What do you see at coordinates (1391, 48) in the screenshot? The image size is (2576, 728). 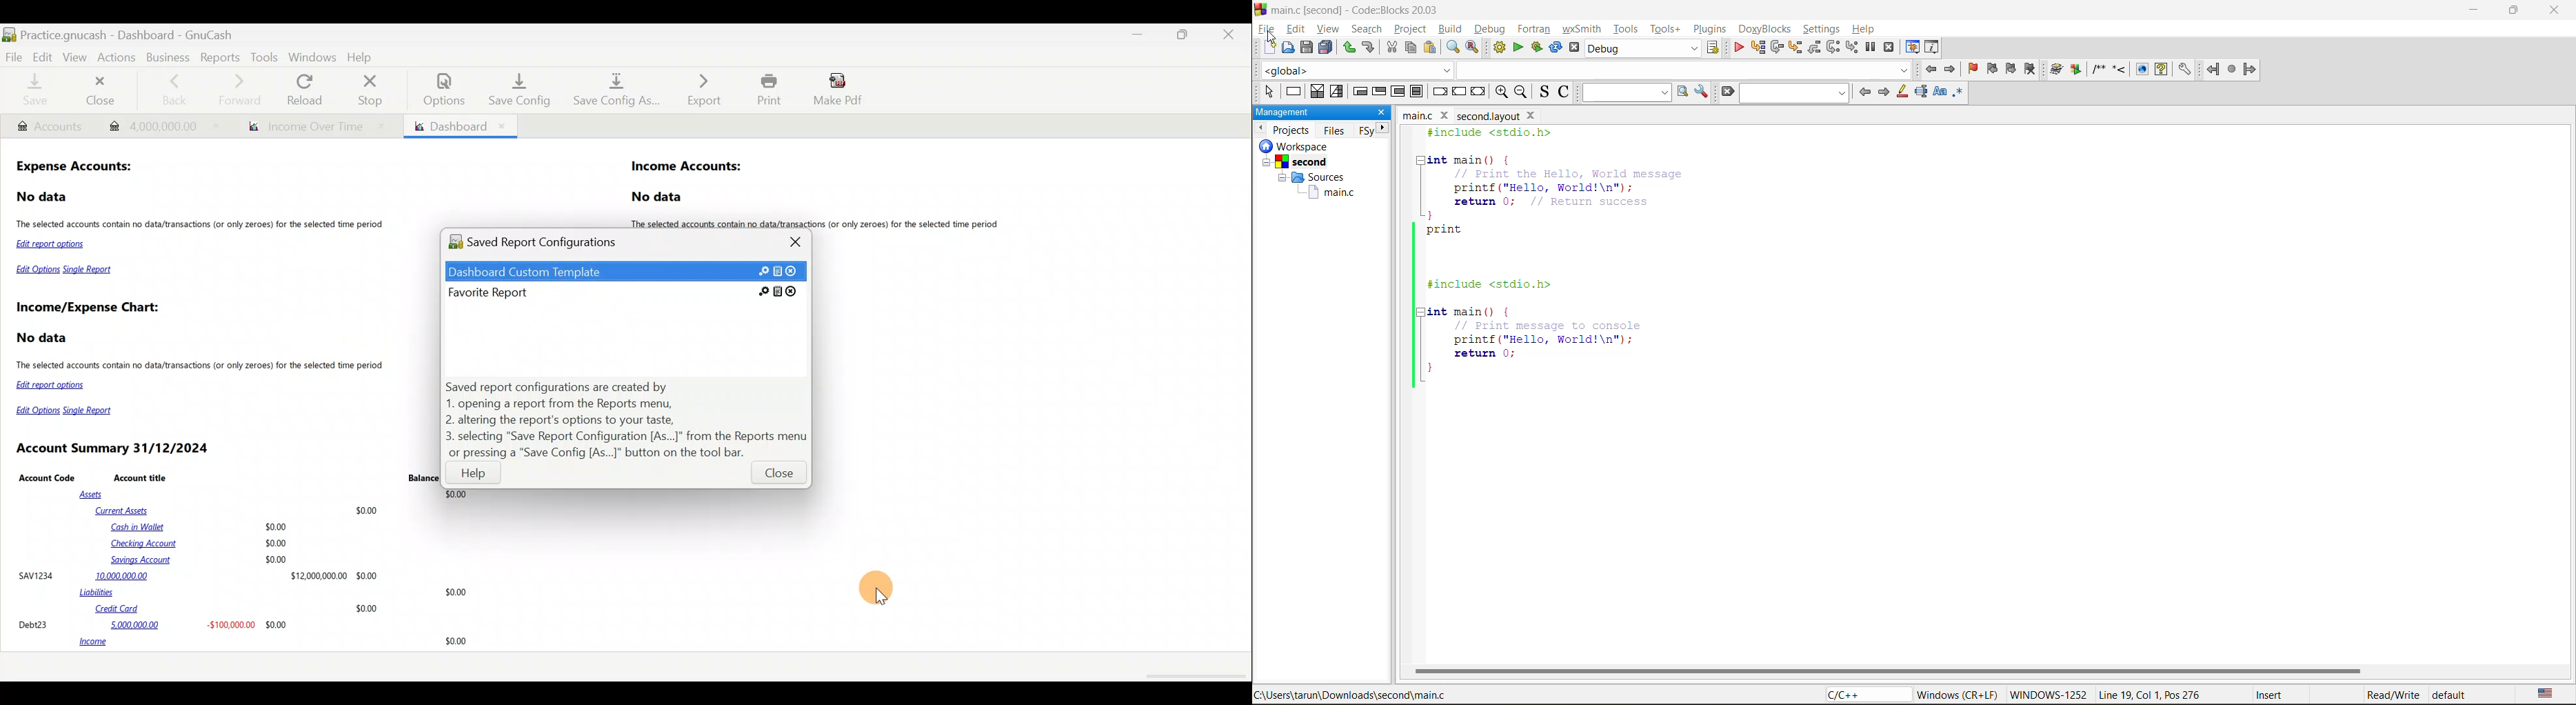 I see `cut` at bounding box center [1391, 48].